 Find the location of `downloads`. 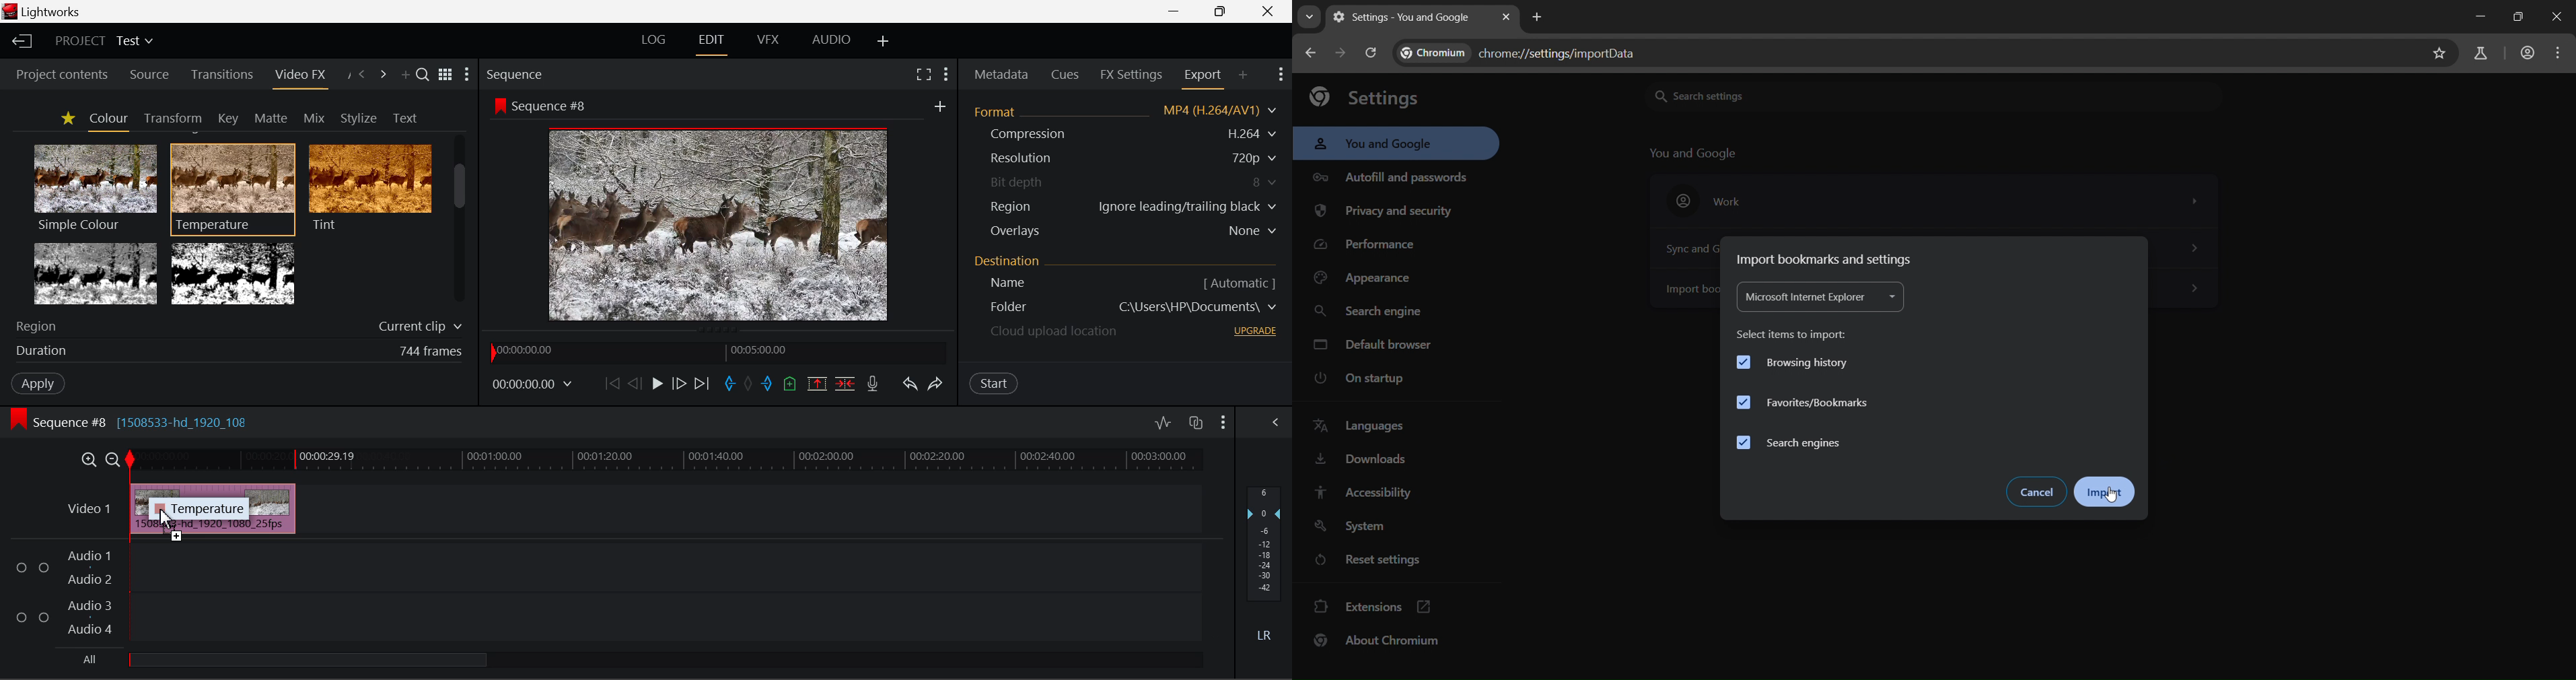

downloads is located at coordinates (1364, 461).